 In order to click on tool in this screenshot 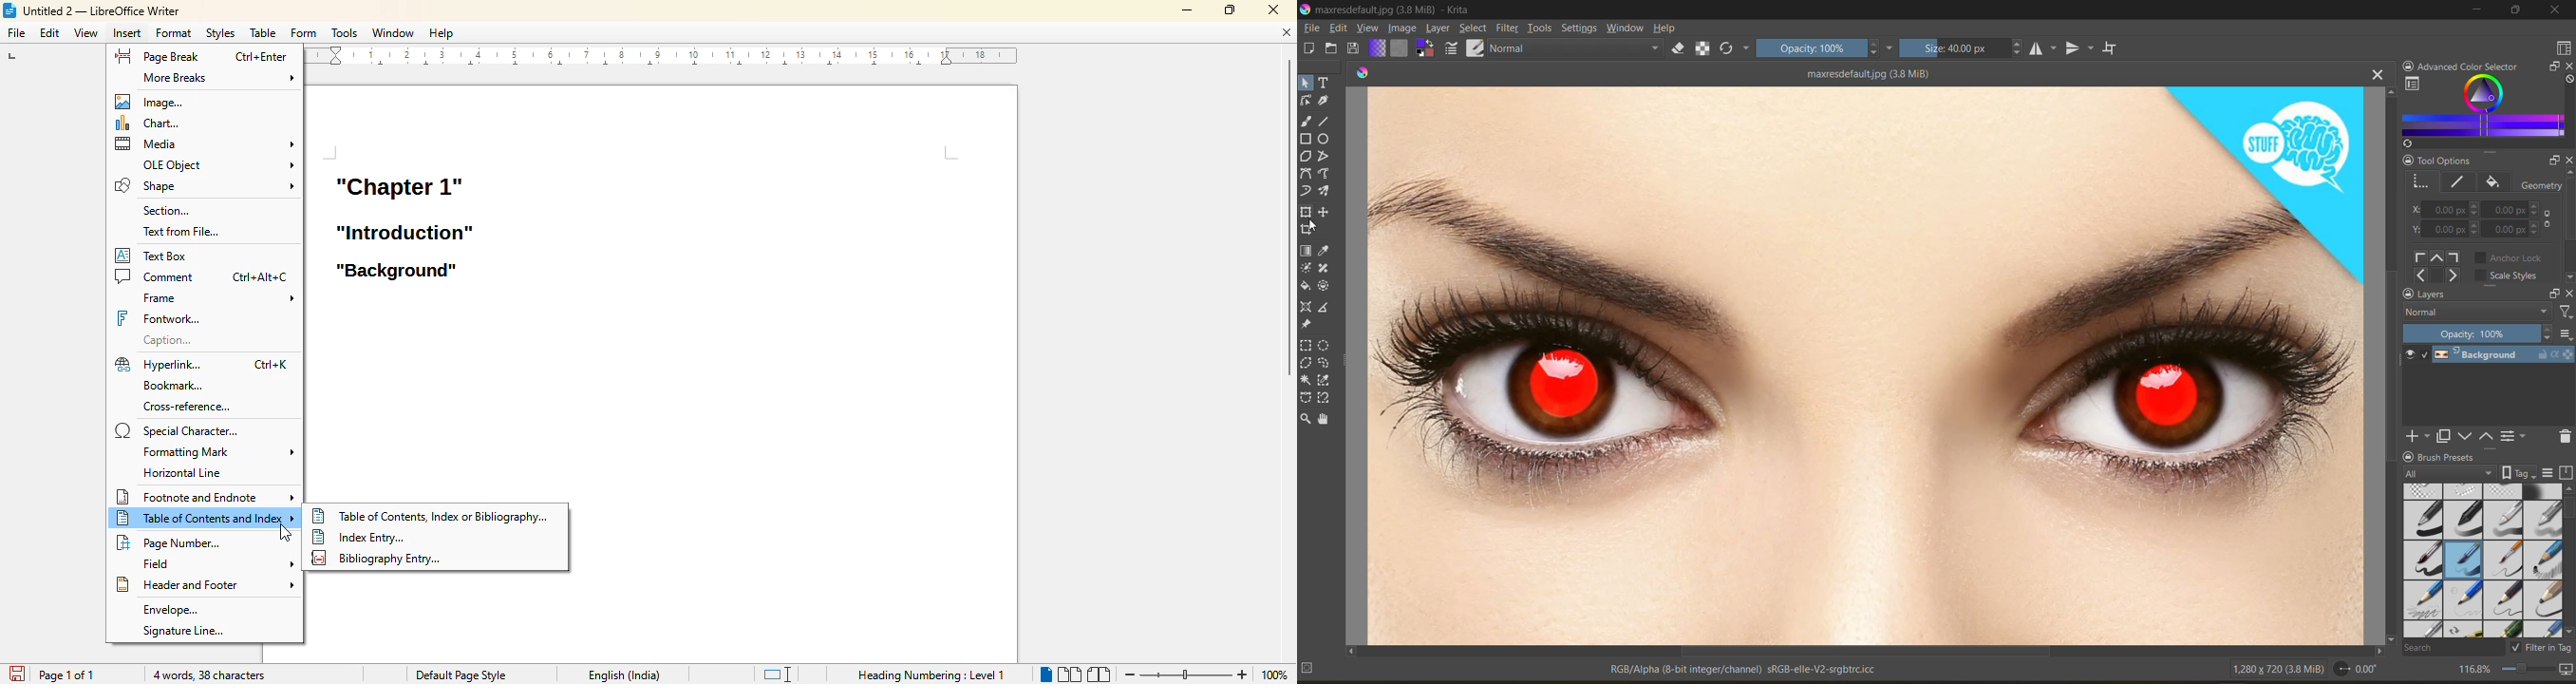, I will do `click(1325, 381)`.